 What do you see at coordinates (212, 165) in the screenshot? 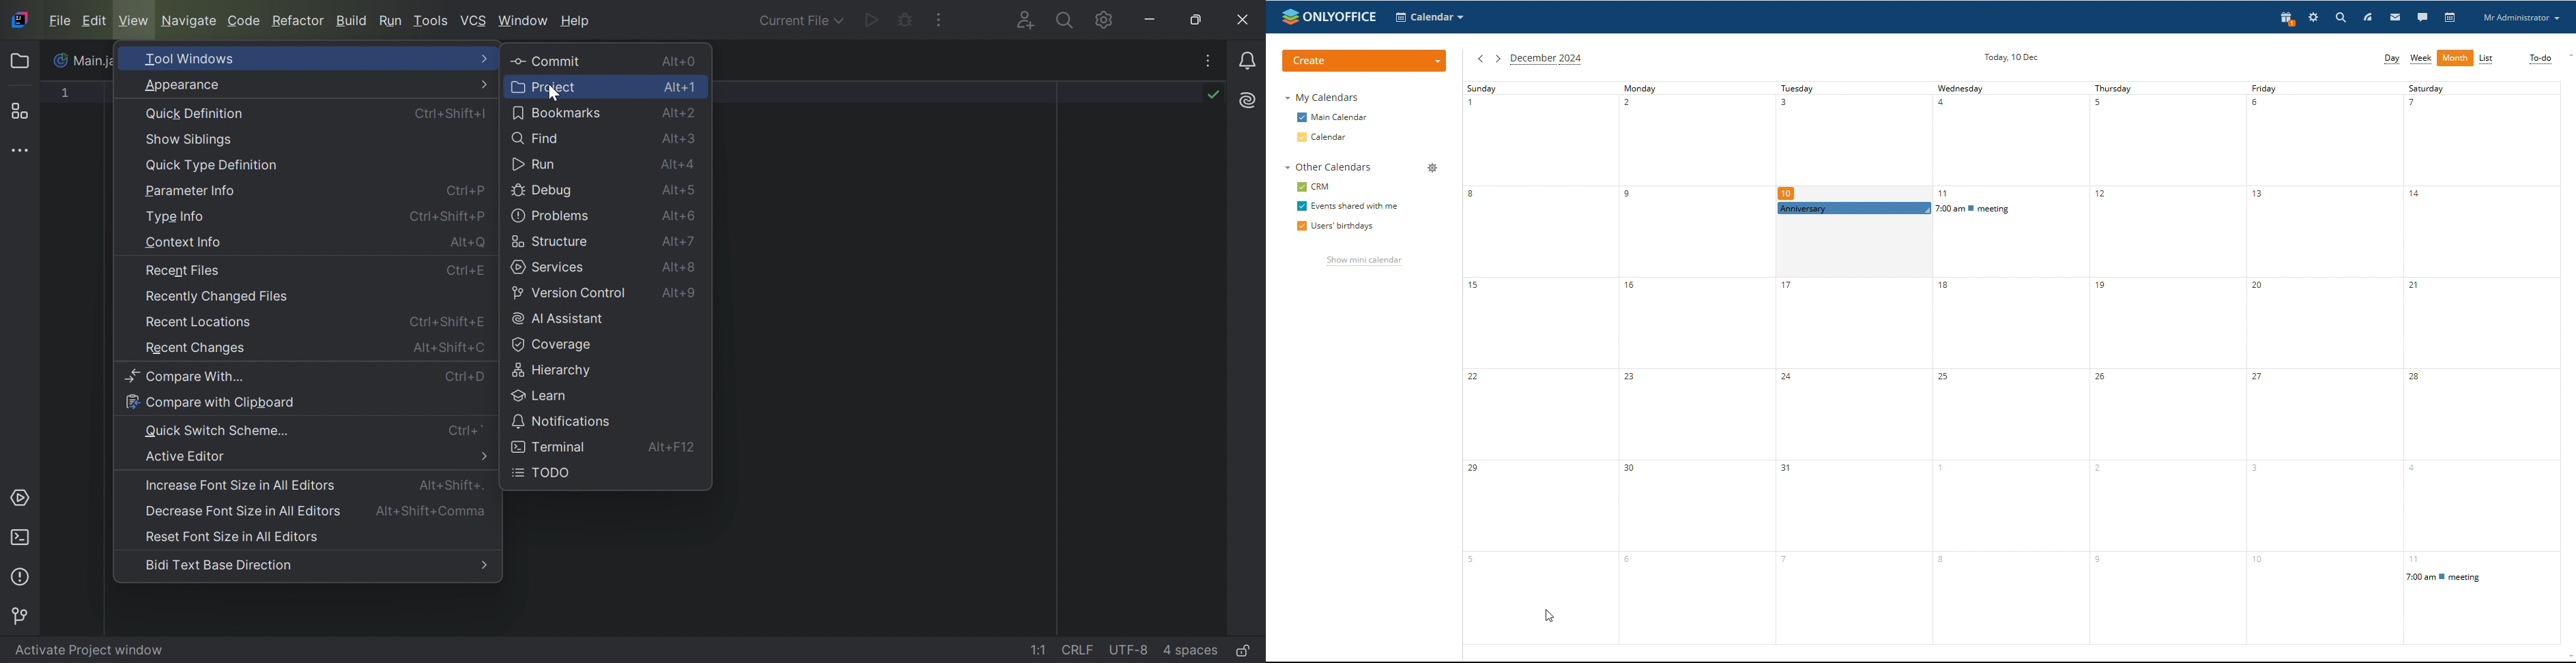
I see `Quick Type Definition` at bounding box center [212, 165].